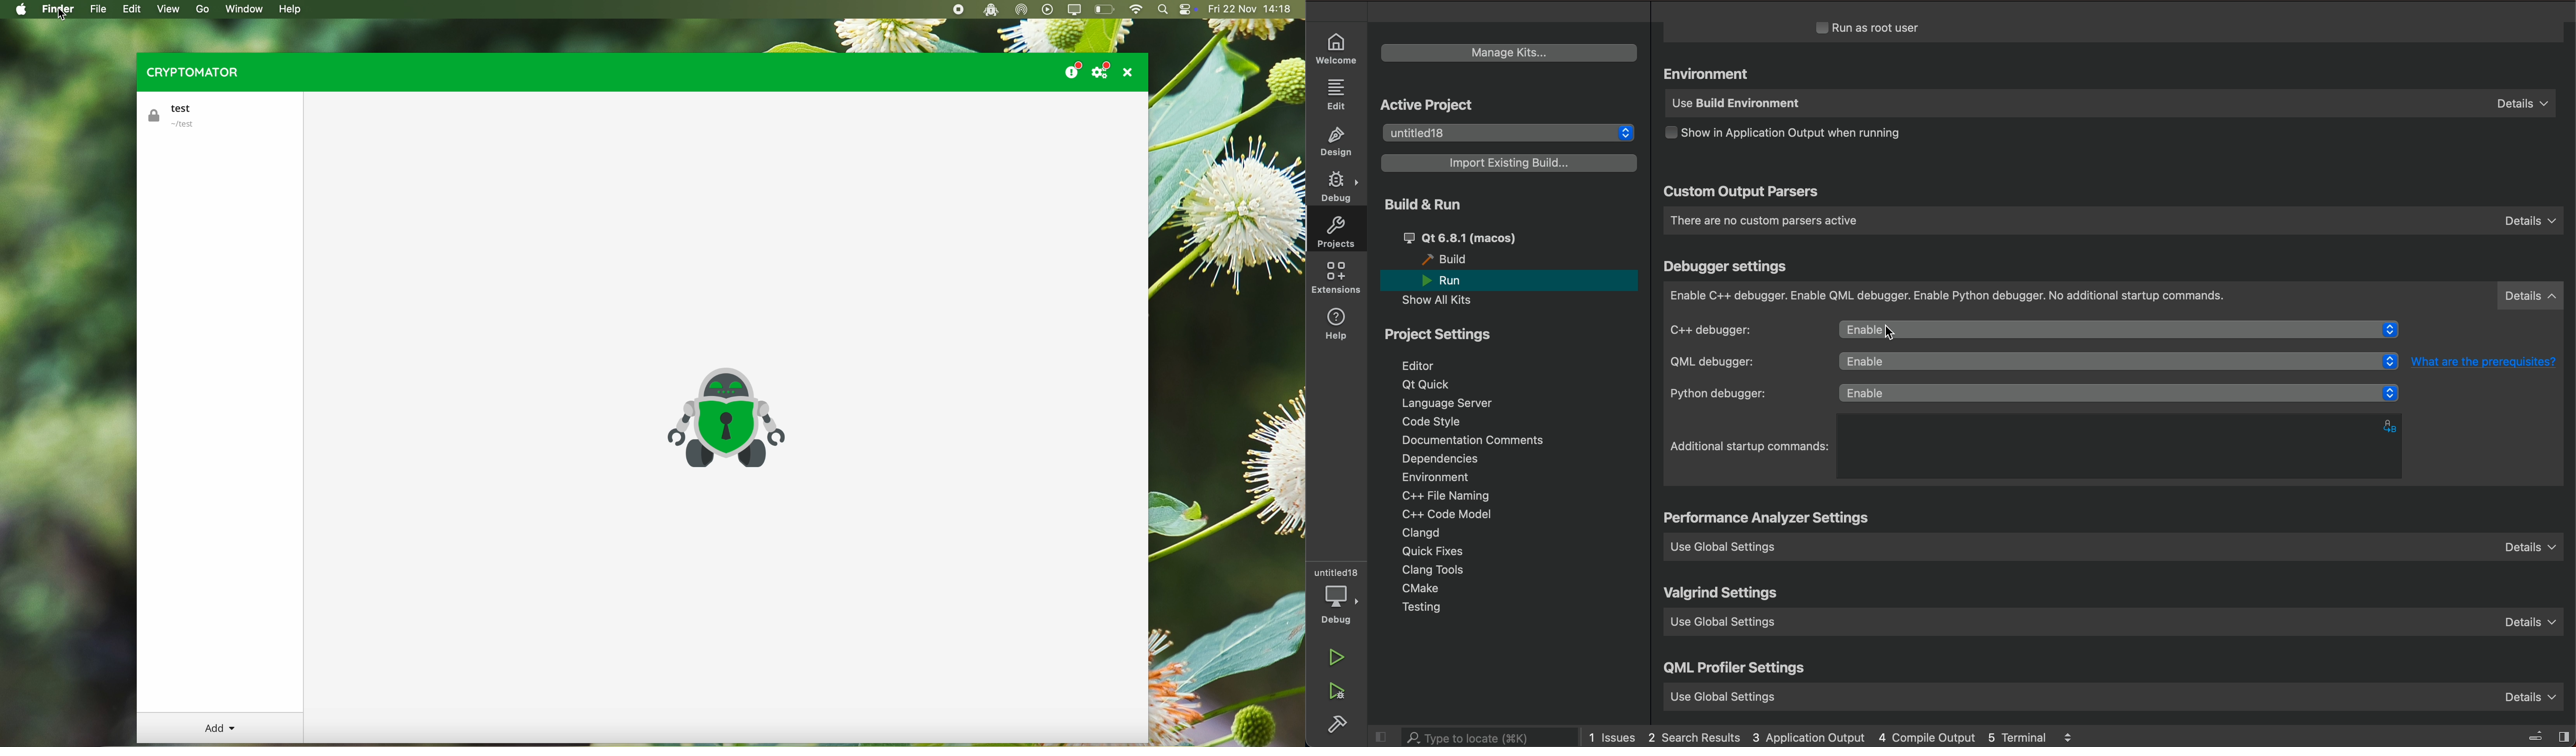 The image size is (2576, 756). What do you see at coordinates (1728, 267) in the screenshot?
I see `debugger settings` at bounding box center [1728, 267].